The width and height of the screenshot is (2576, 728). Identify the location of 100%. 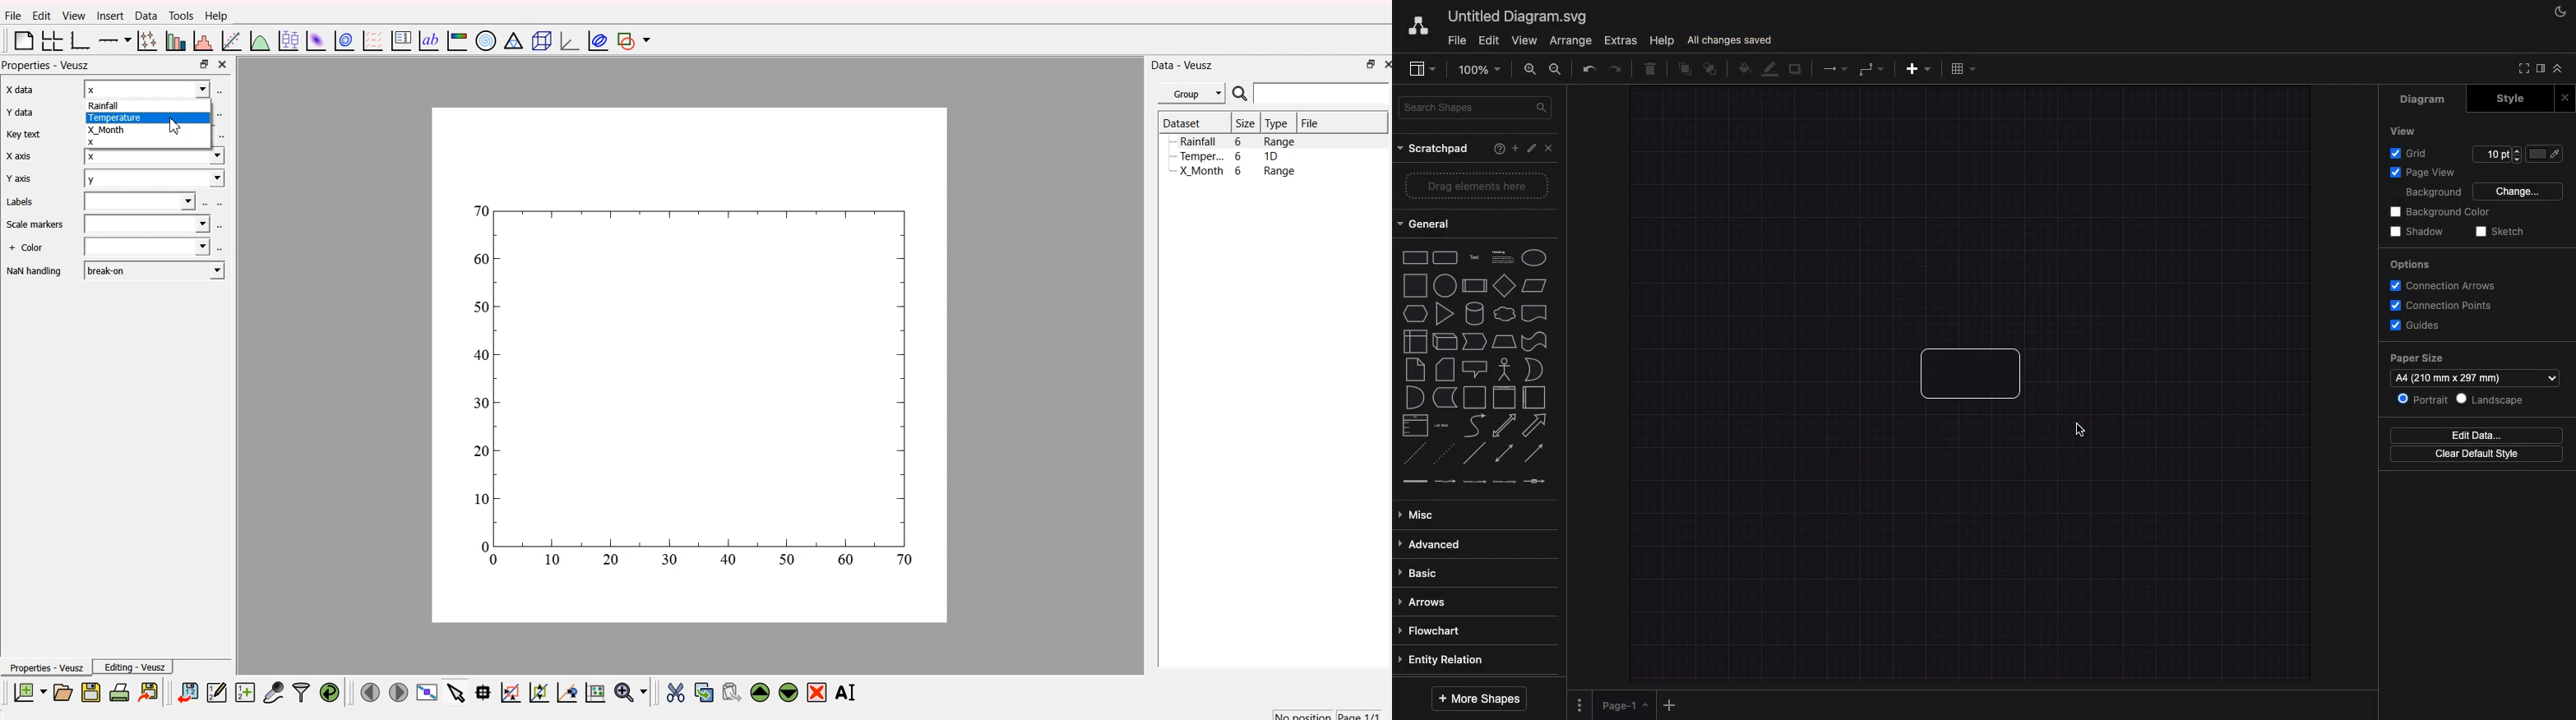
(1483, 70).